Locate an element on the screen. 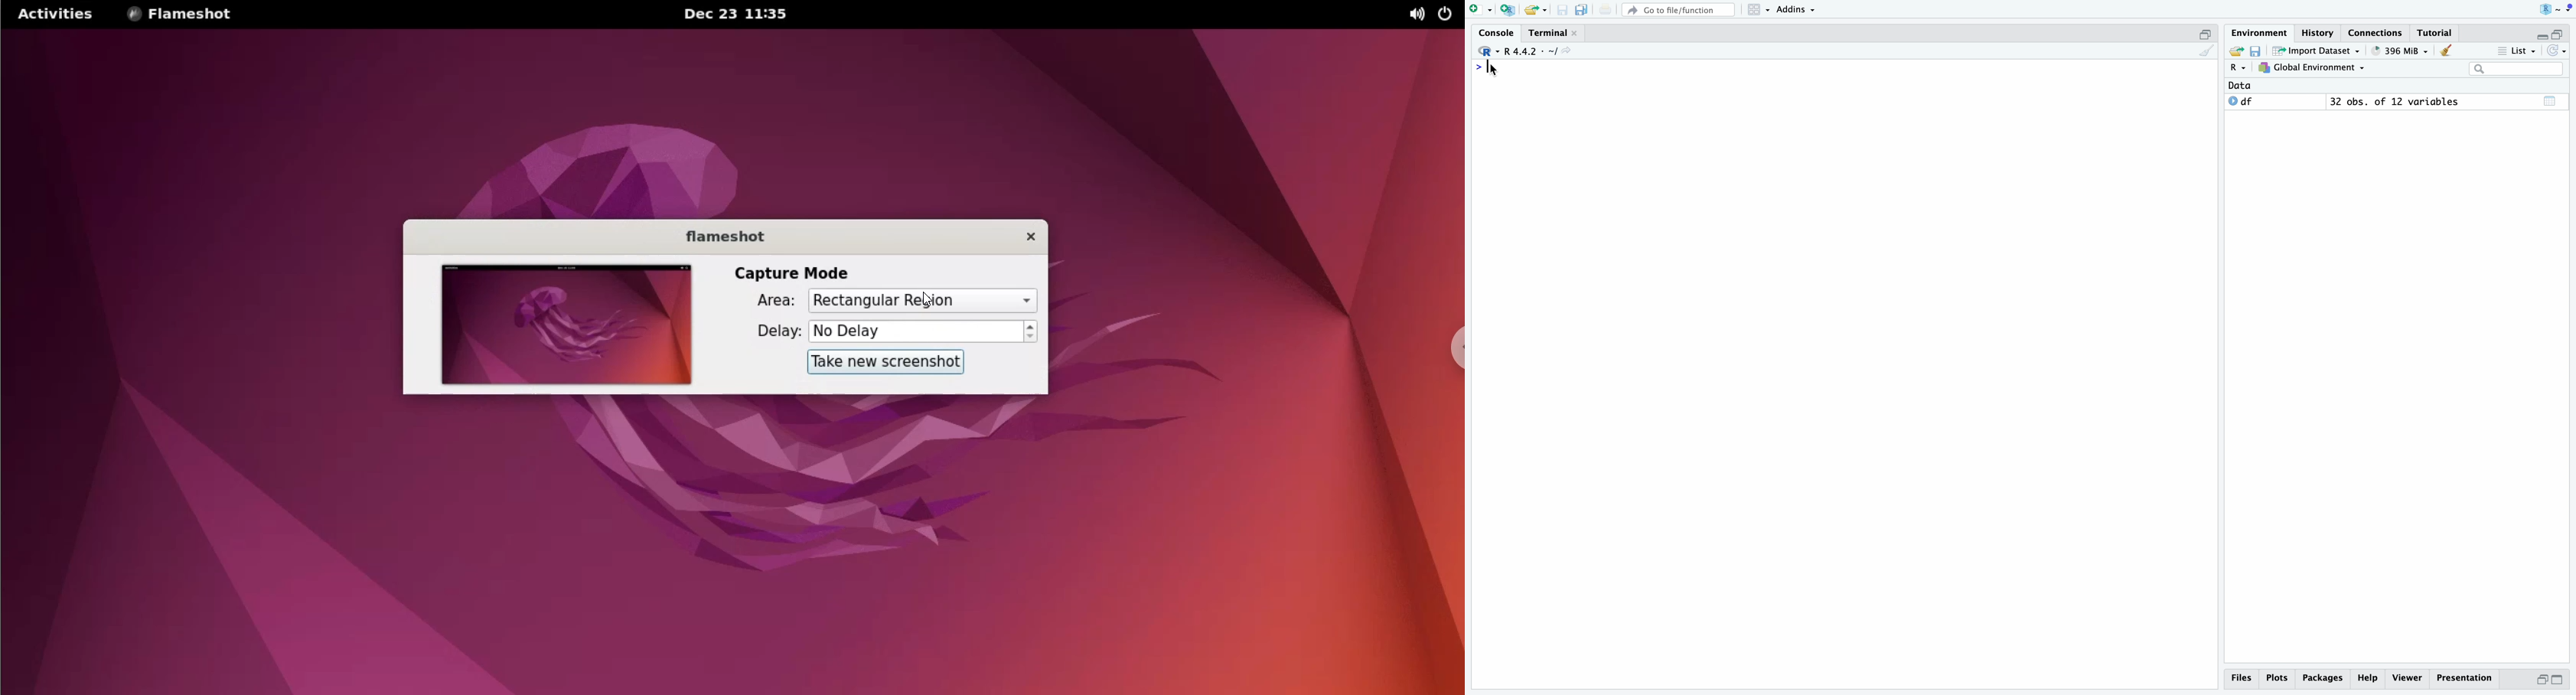 This screenshot has width=2576, height=700. chrome options is located at coordinates (1451, 345).